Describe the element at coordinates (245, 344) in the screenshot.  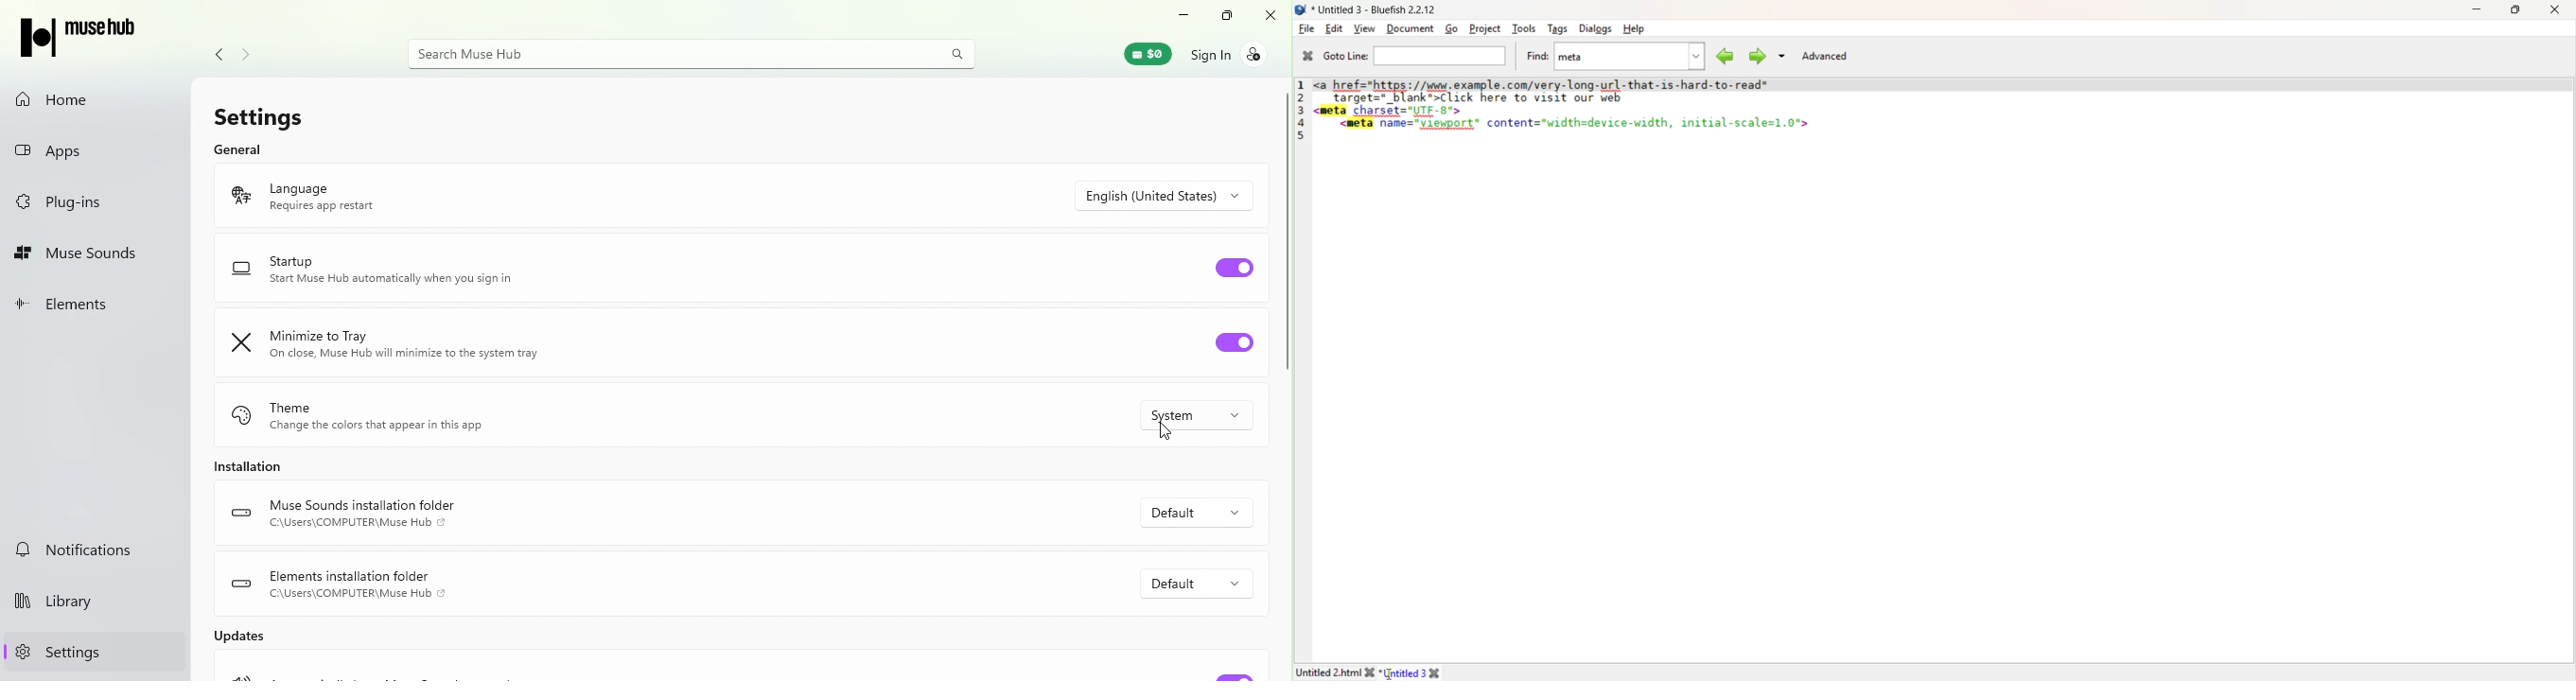
I see `minimize logo` at that location.